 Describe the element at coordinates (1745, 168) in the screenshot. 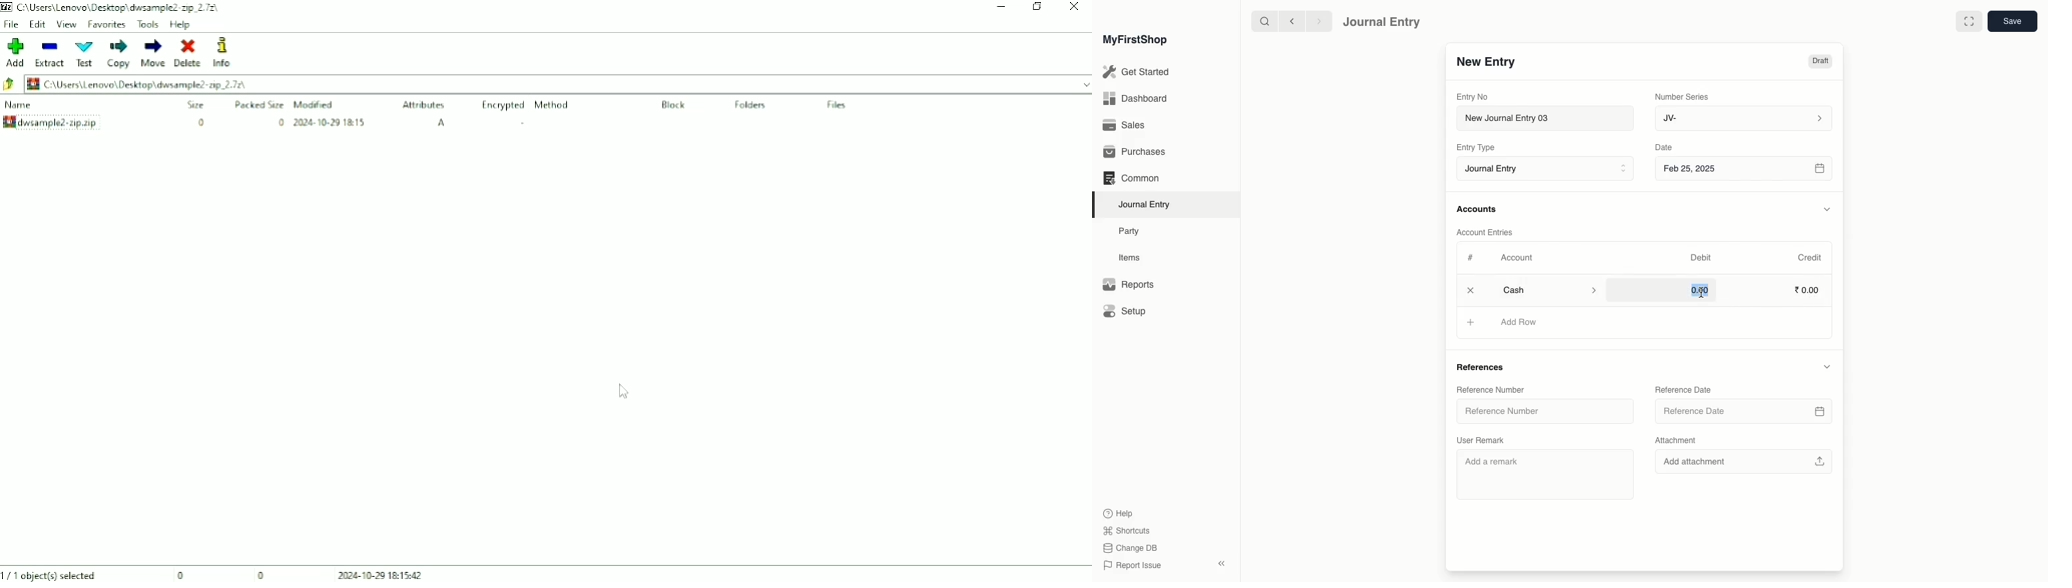

I see `Feb 25, 2025 8` at that location.